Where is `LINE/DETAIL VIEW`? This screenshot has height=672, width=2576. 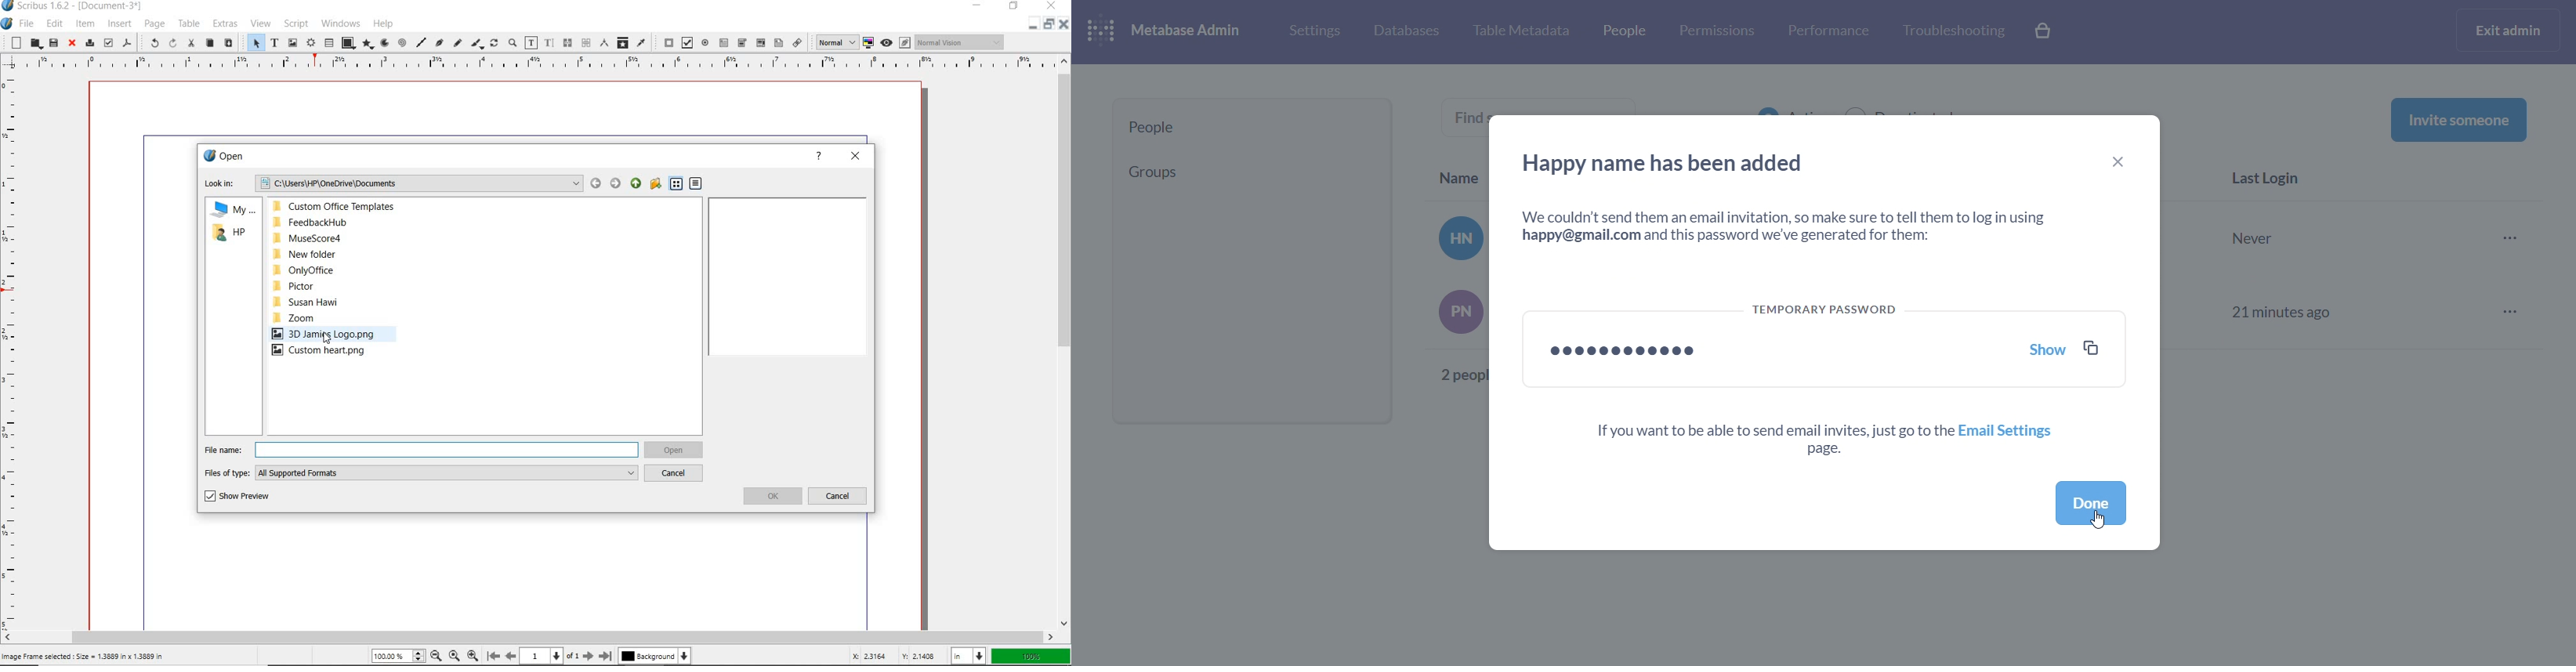 LINE/DETAIL VIEW is located at coordinates (686, 183).